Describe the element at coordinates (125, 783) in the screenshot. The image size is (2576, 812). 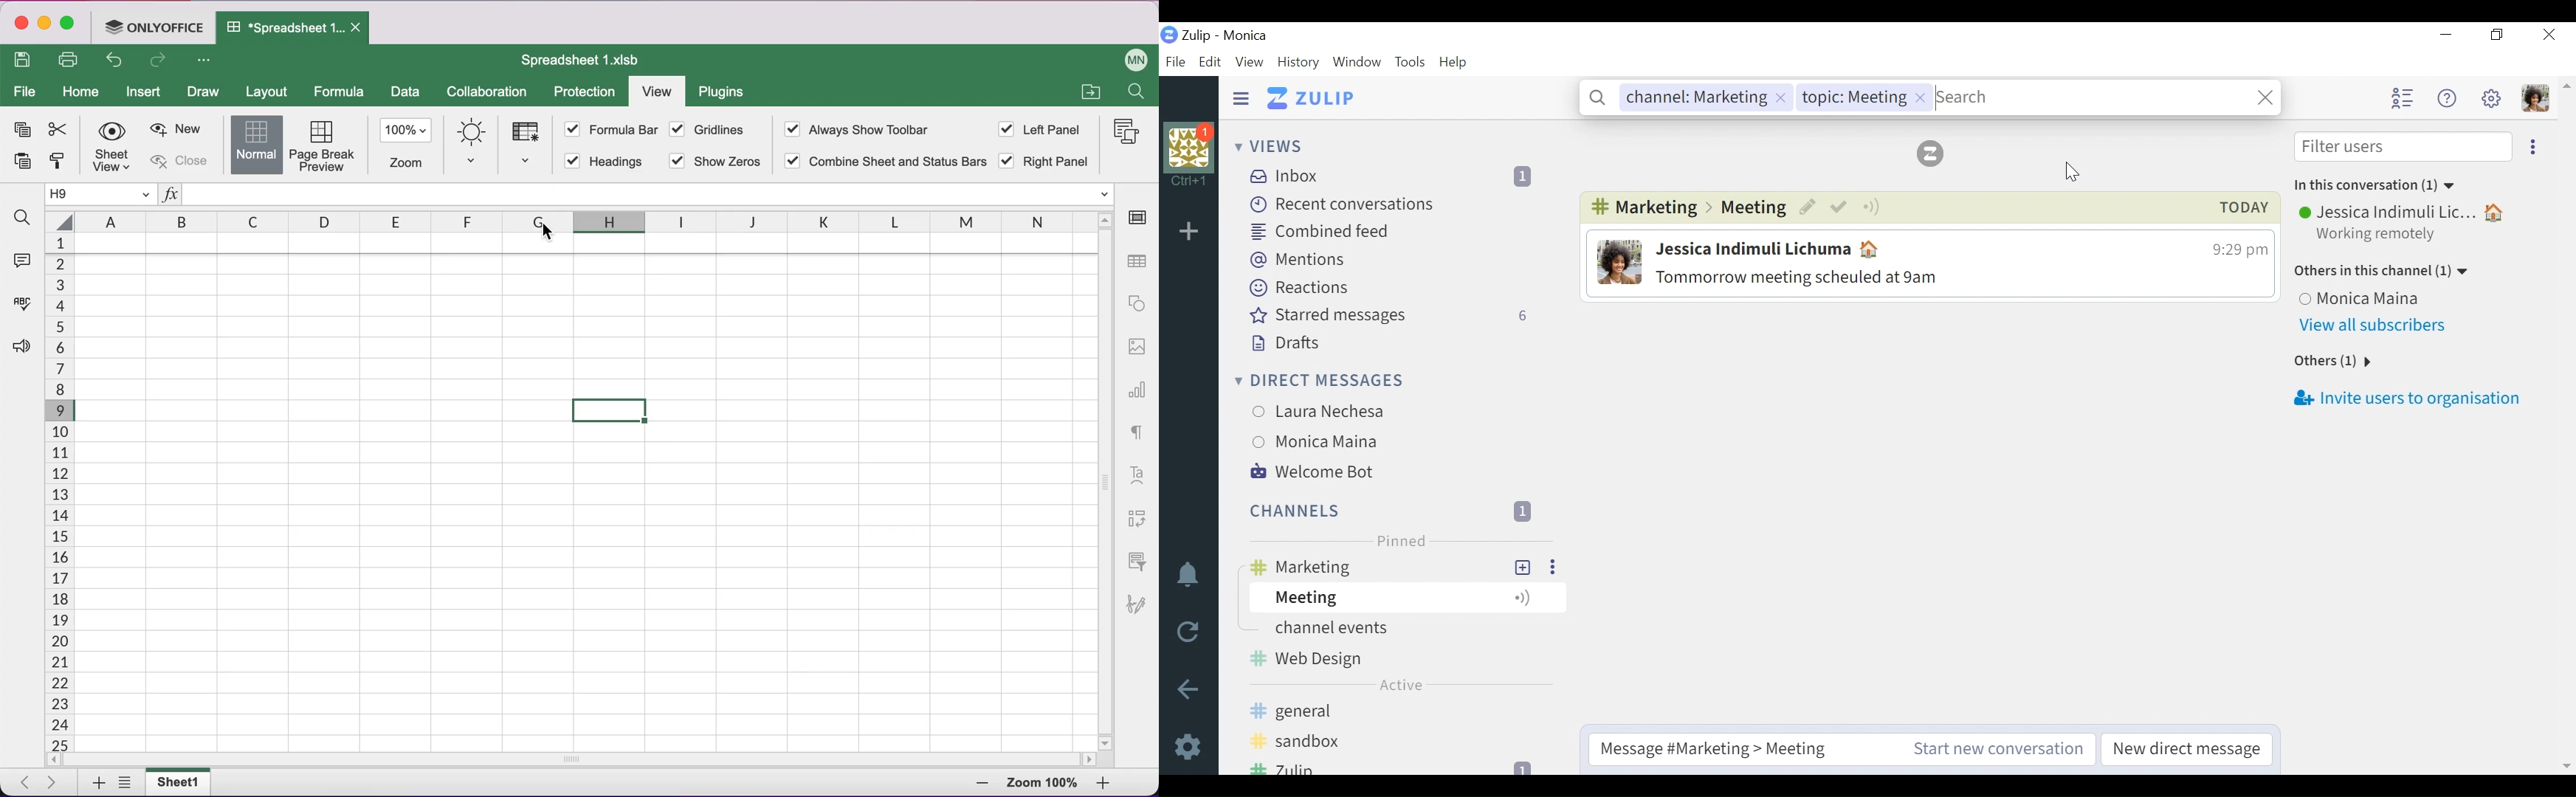
I see `list all tabs` at that location.